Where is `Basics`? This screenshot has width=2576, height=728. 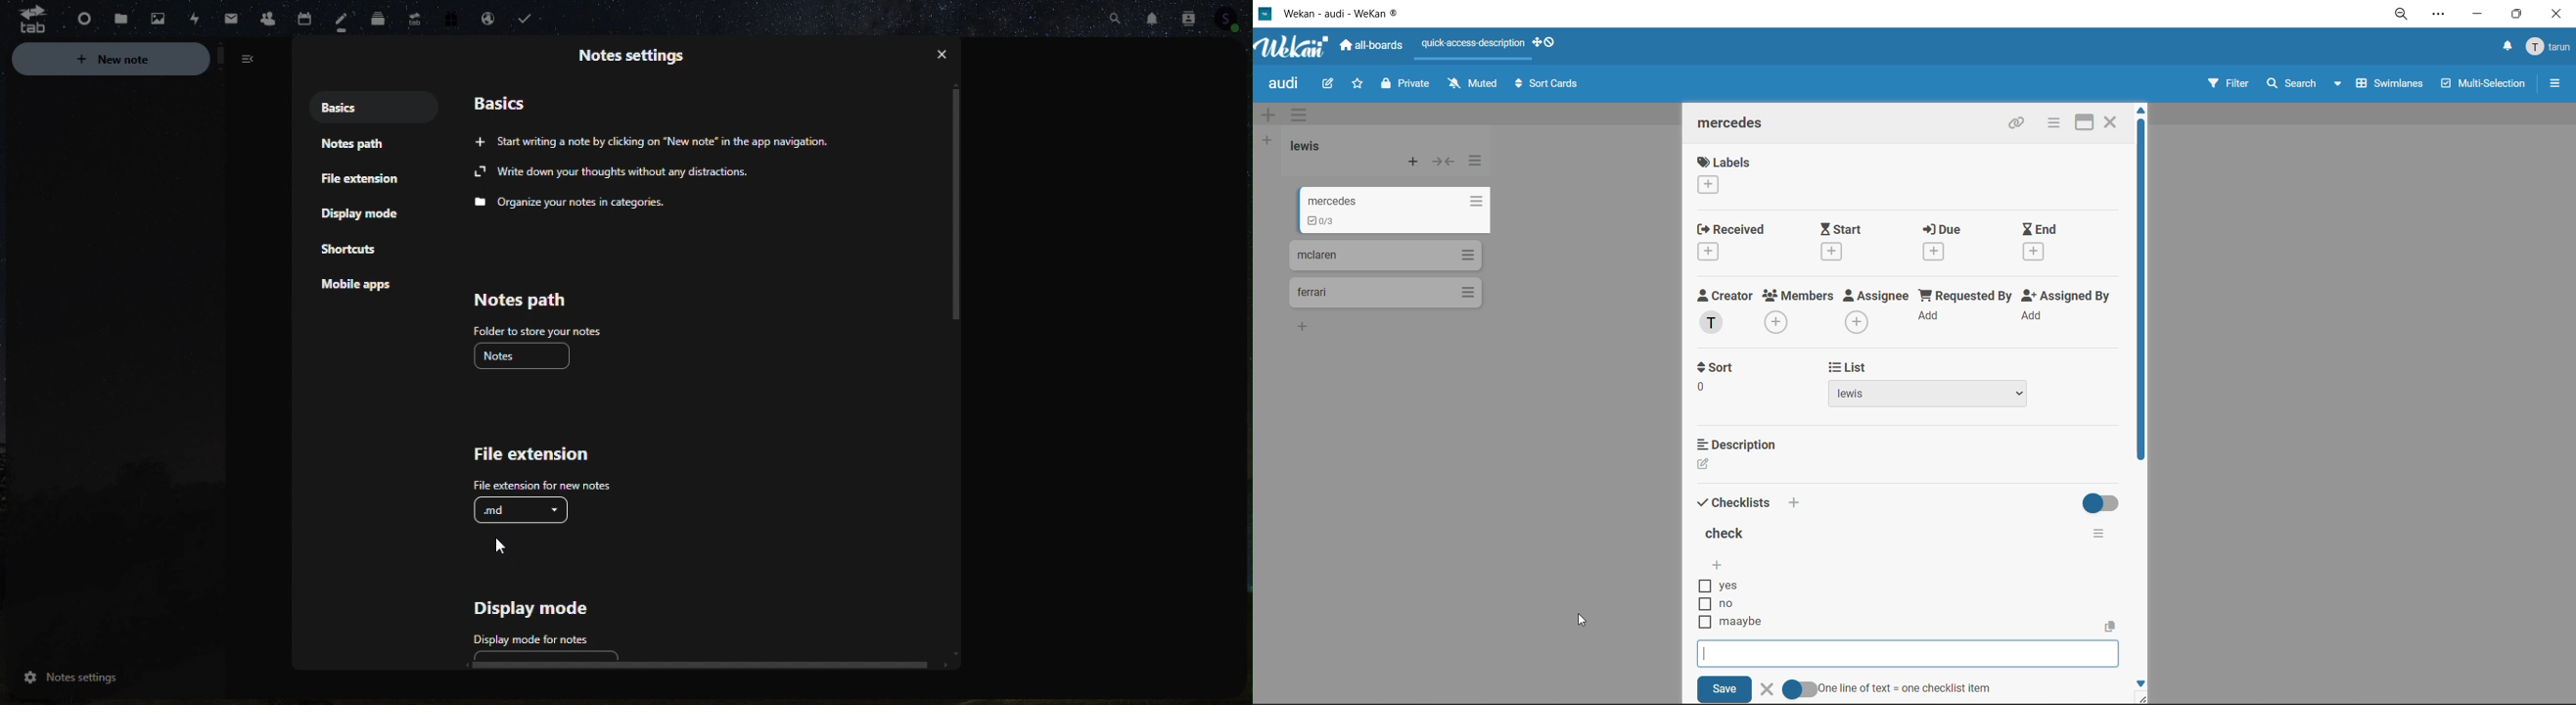
Basics is located at coordinates (335, 106).